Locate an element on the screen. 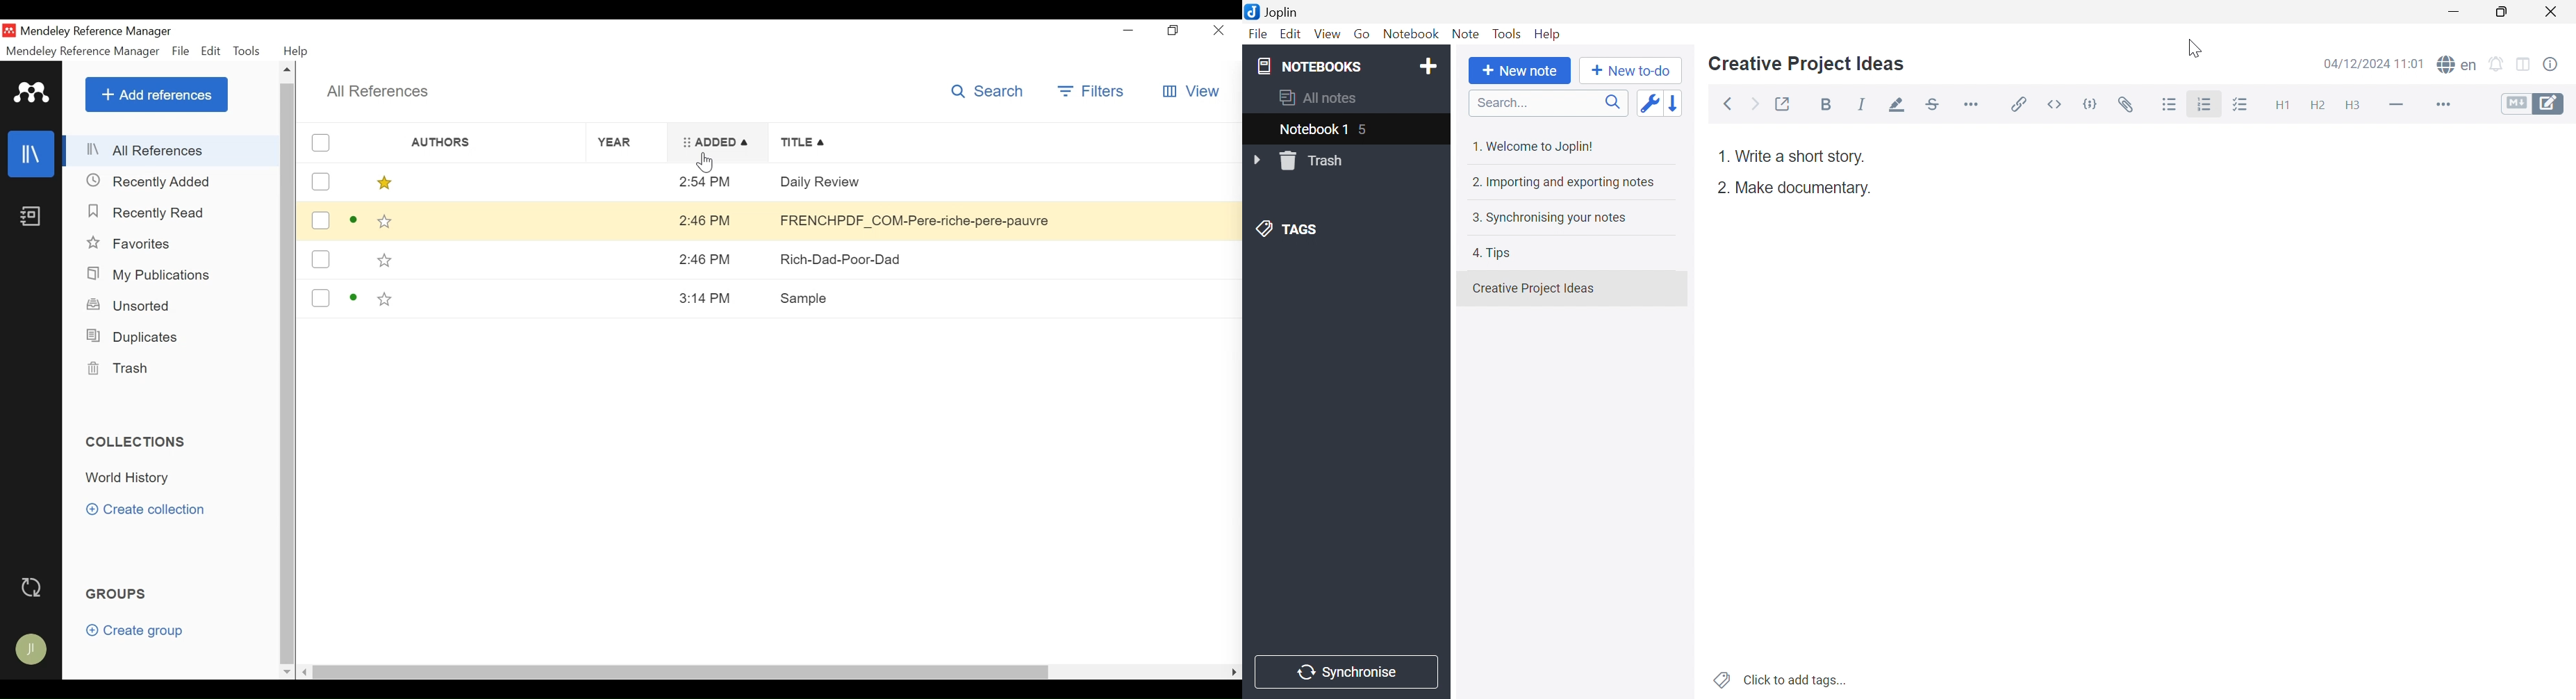 The width and height of the screenshot is (2576, 700). Horizontal is located at coordinates (1975, 105).